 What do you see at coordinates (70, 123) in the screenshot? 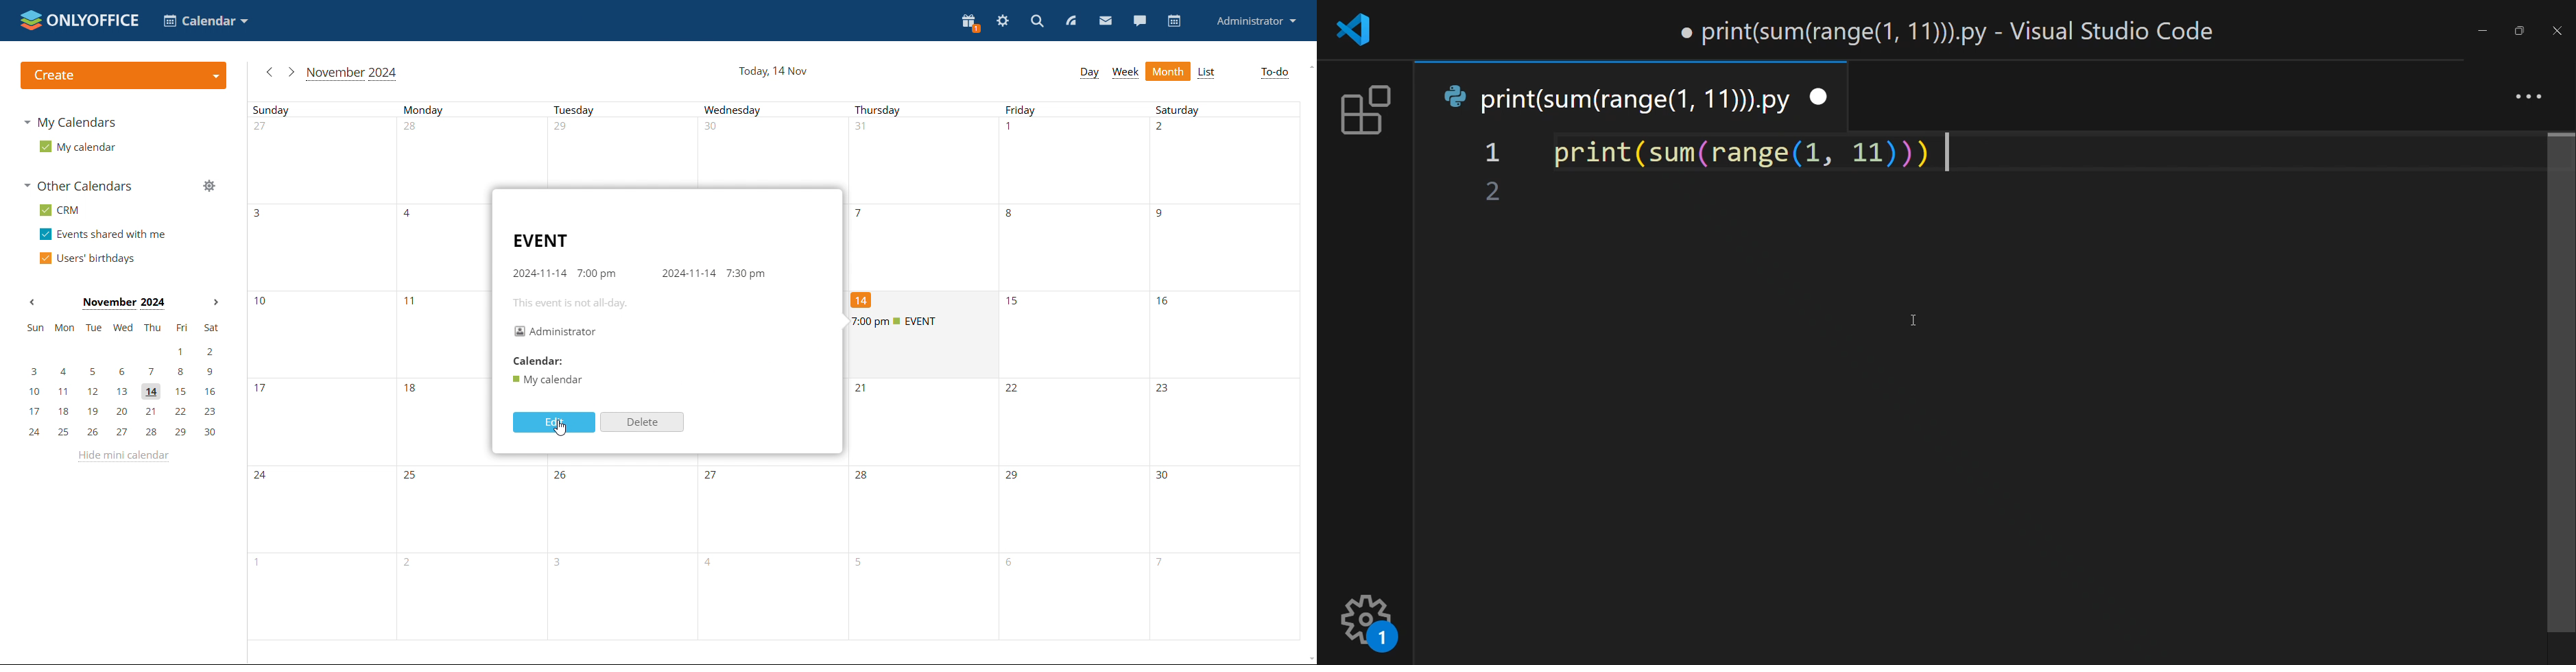
I see `my calendars` at bounding box center [70, 123].